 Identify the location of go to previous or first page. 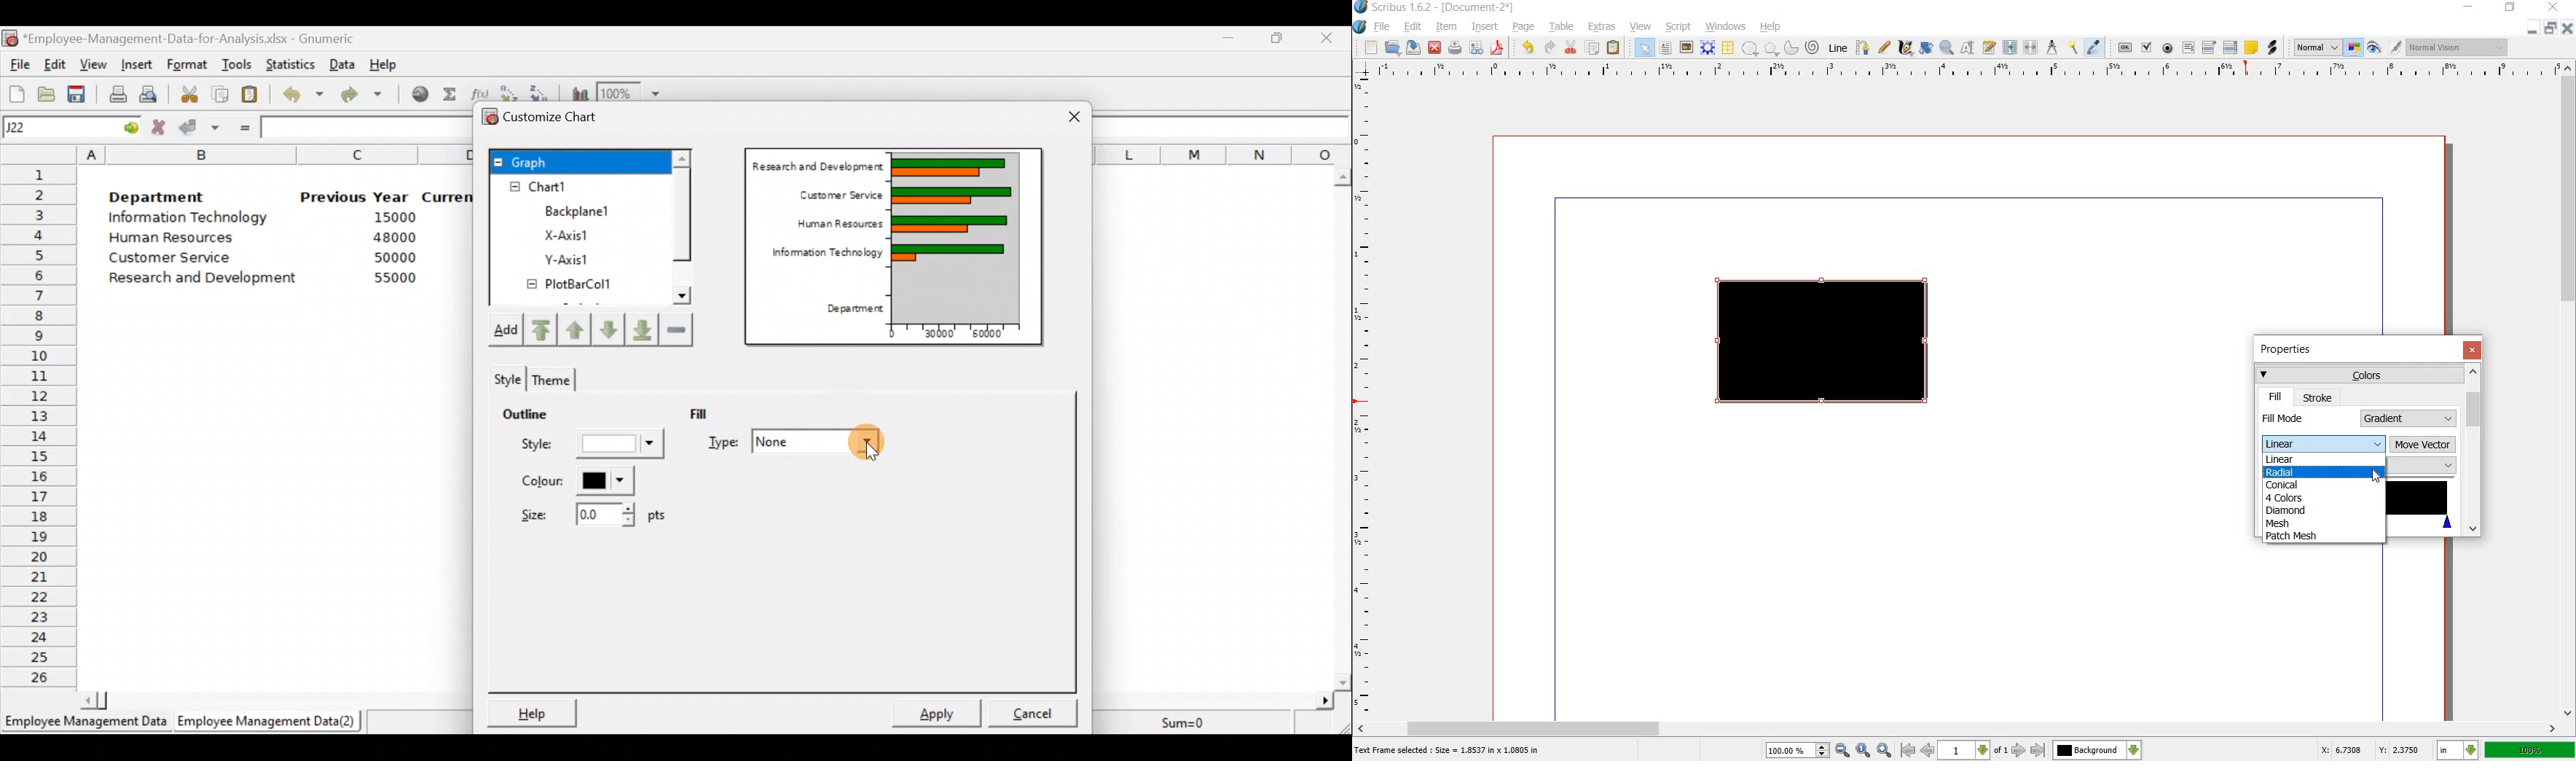
(1916, 751).